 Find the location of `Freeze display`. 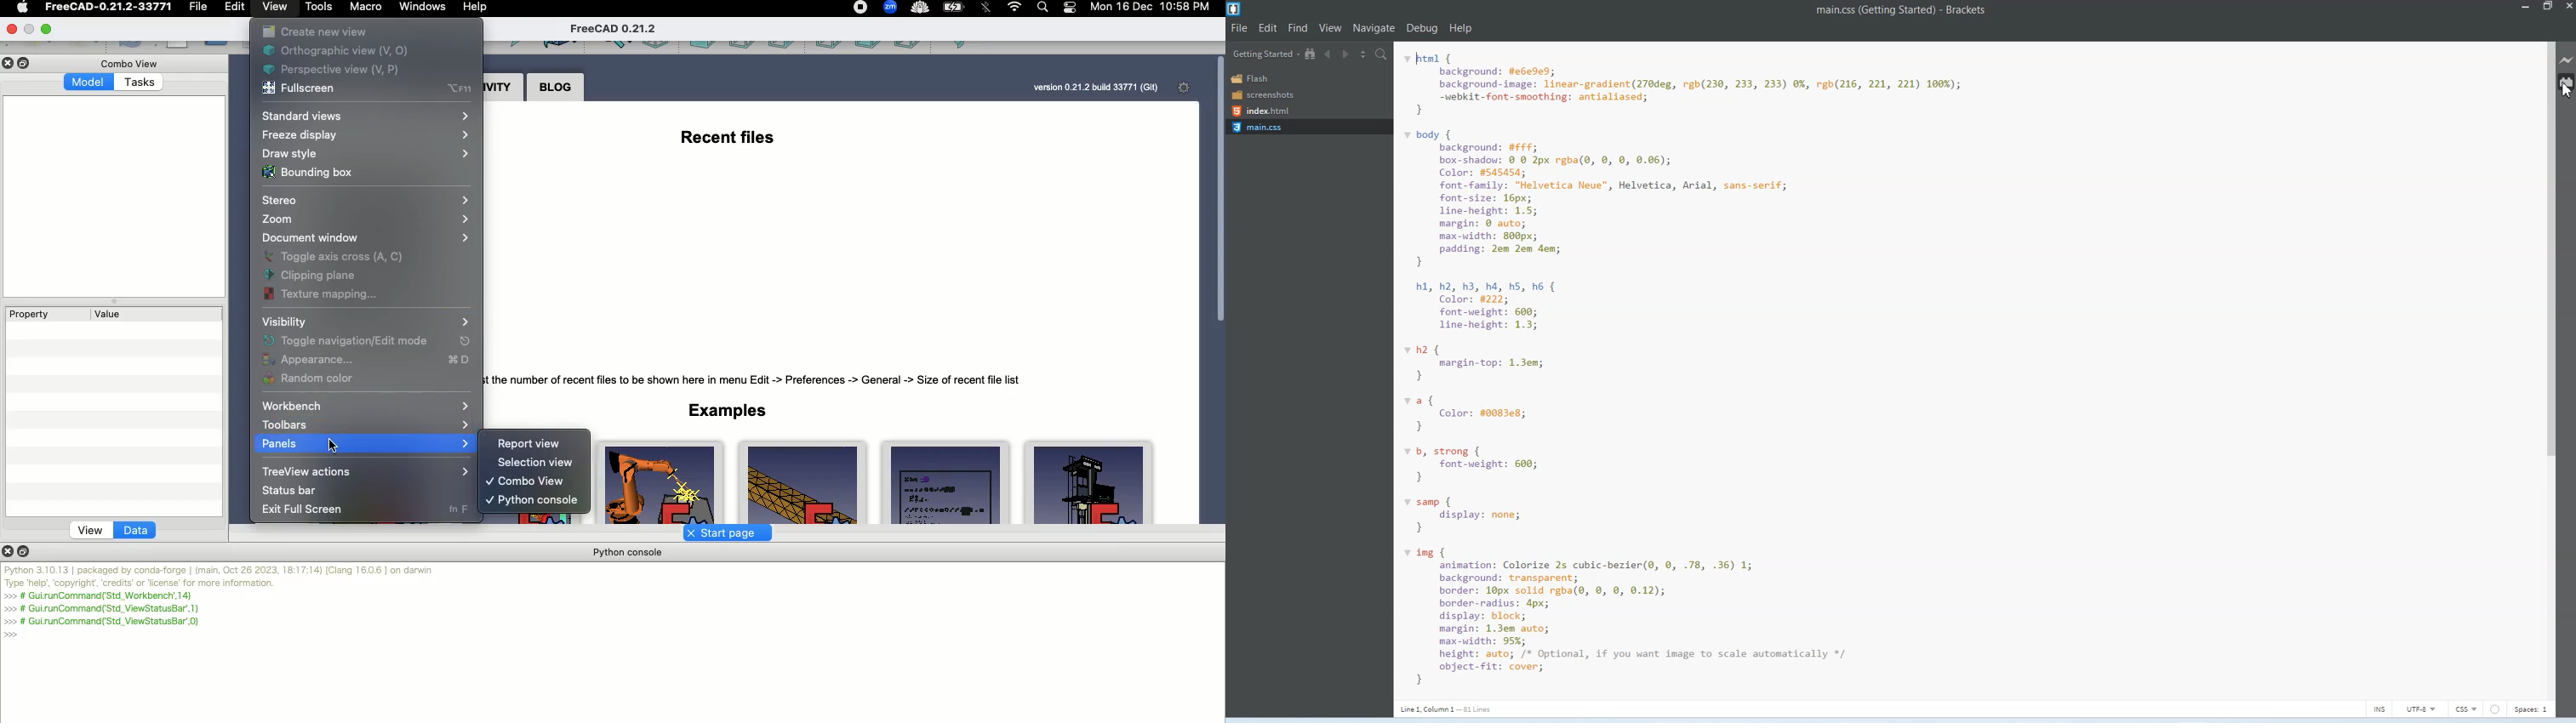

Freeze display is located at coordinates (363, 138).